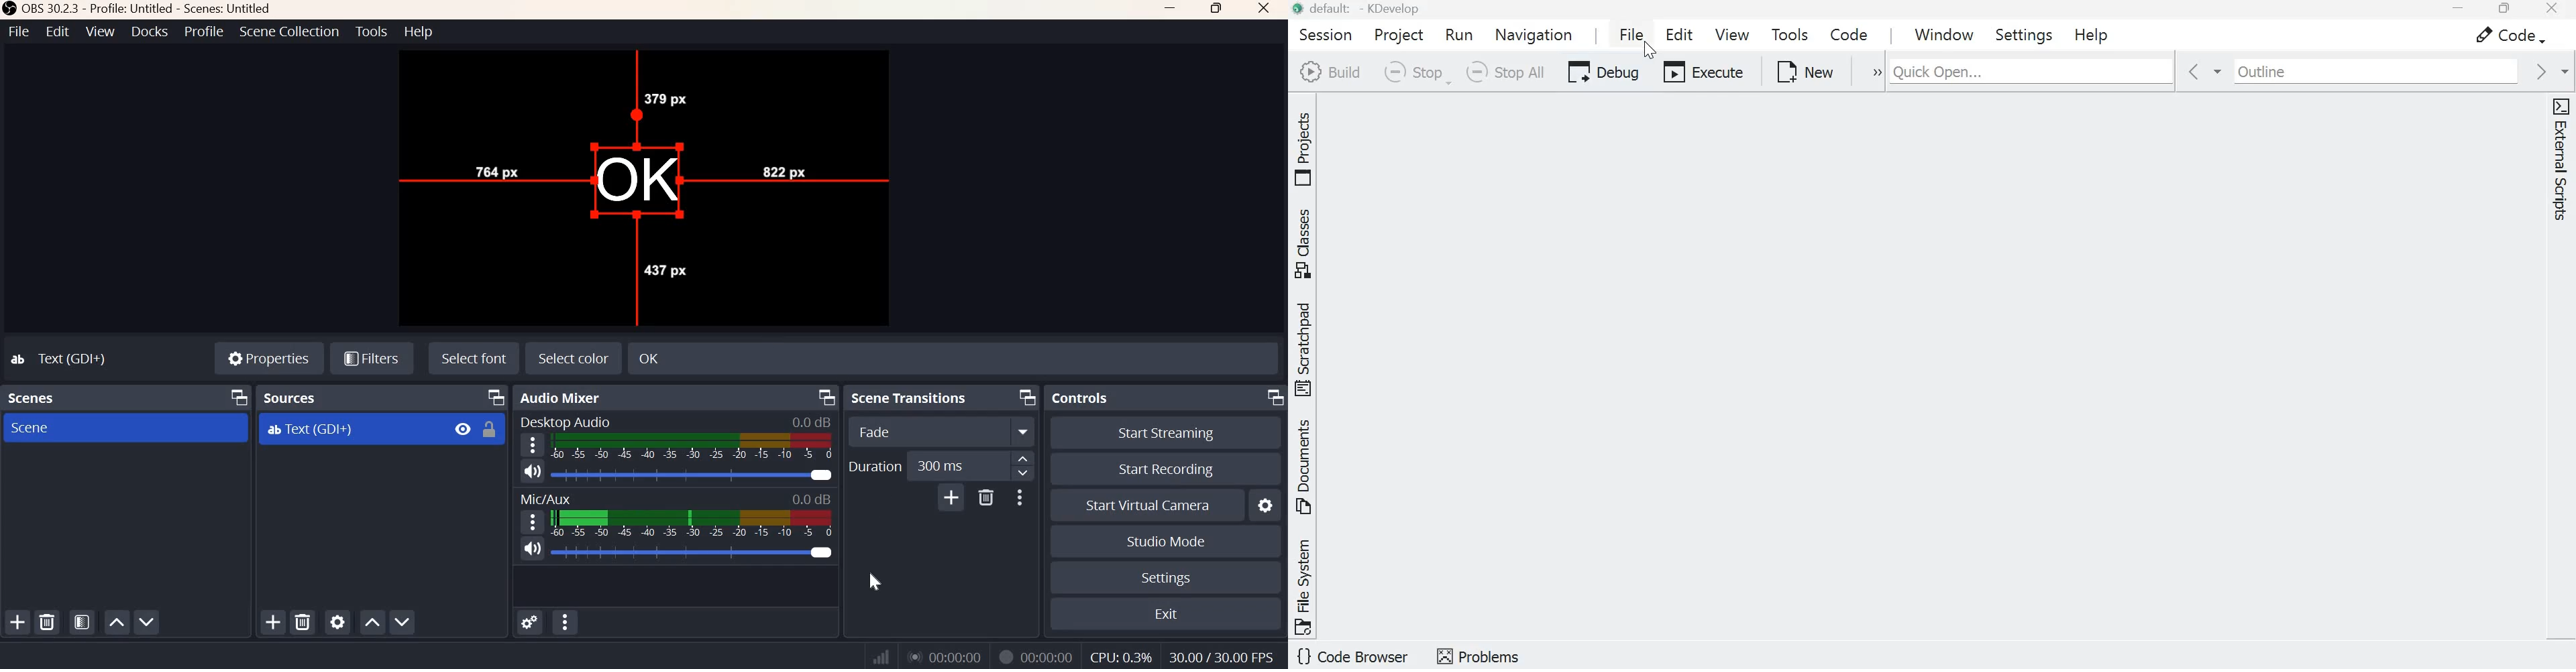 This screenshot has height=672, width=2576. Describe the element at coordinates (337, 621) in the screenshot. I see `Open source properties` at that location.